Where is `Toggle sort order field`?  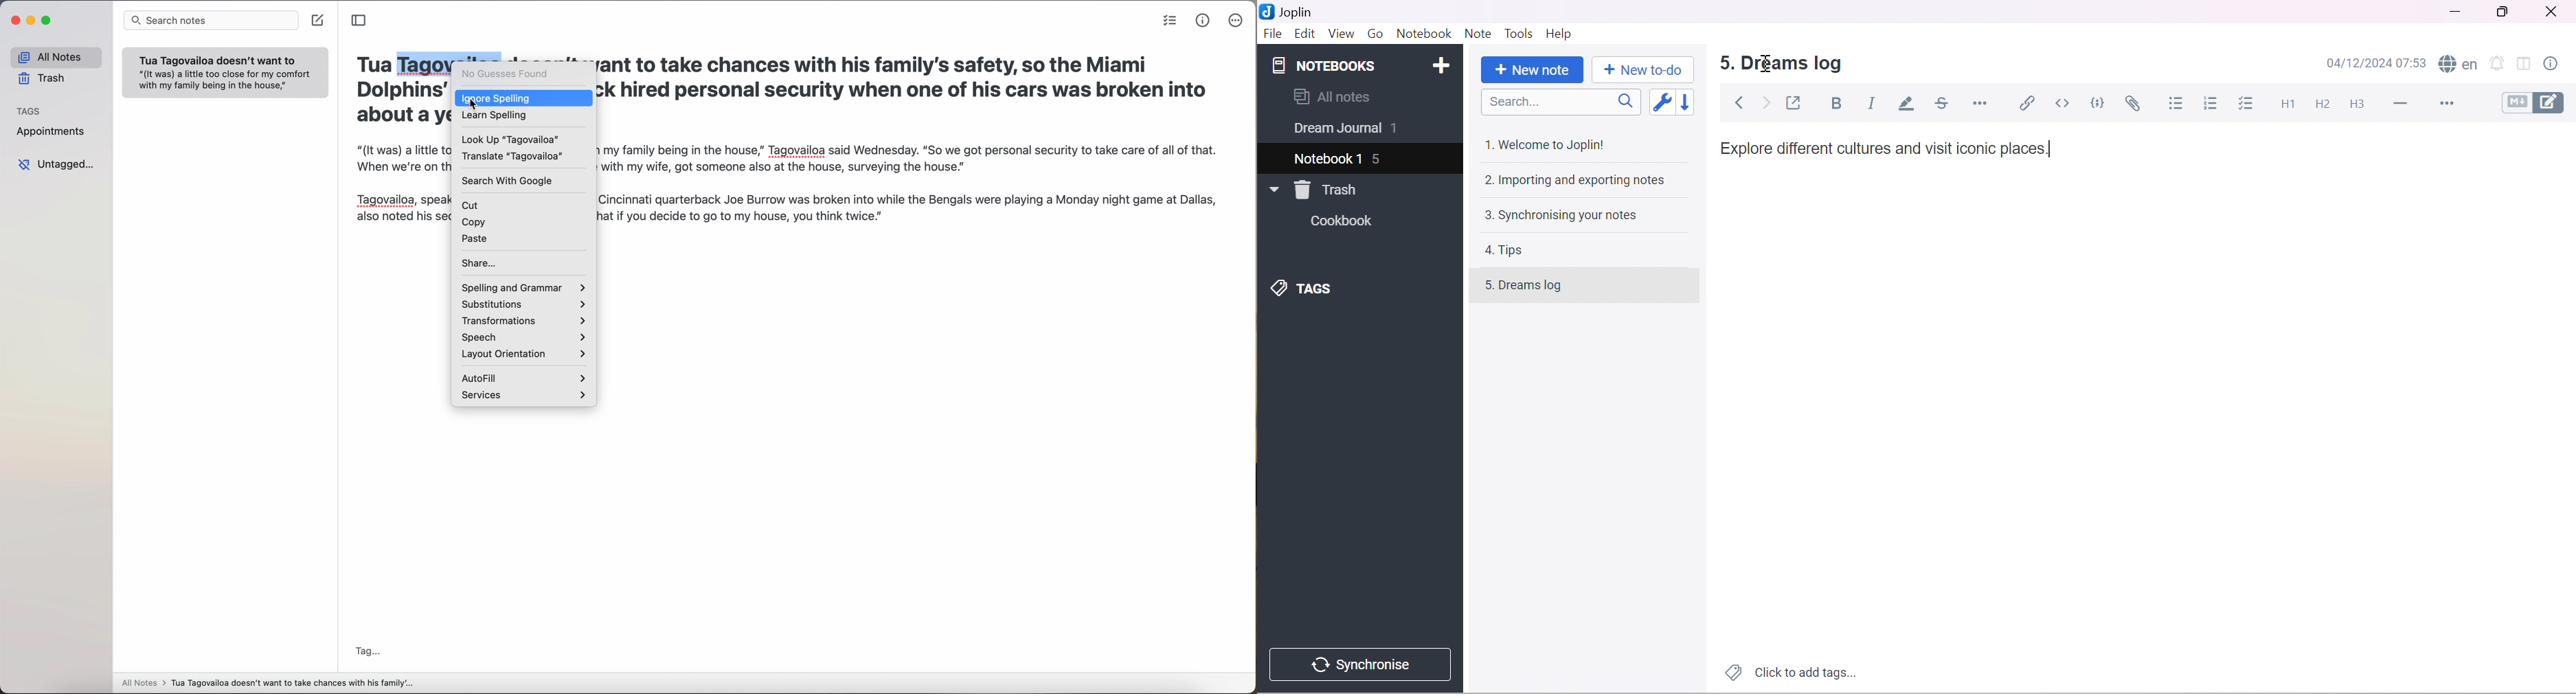
Toggle sort order field is located at coordinates (1664, 104).